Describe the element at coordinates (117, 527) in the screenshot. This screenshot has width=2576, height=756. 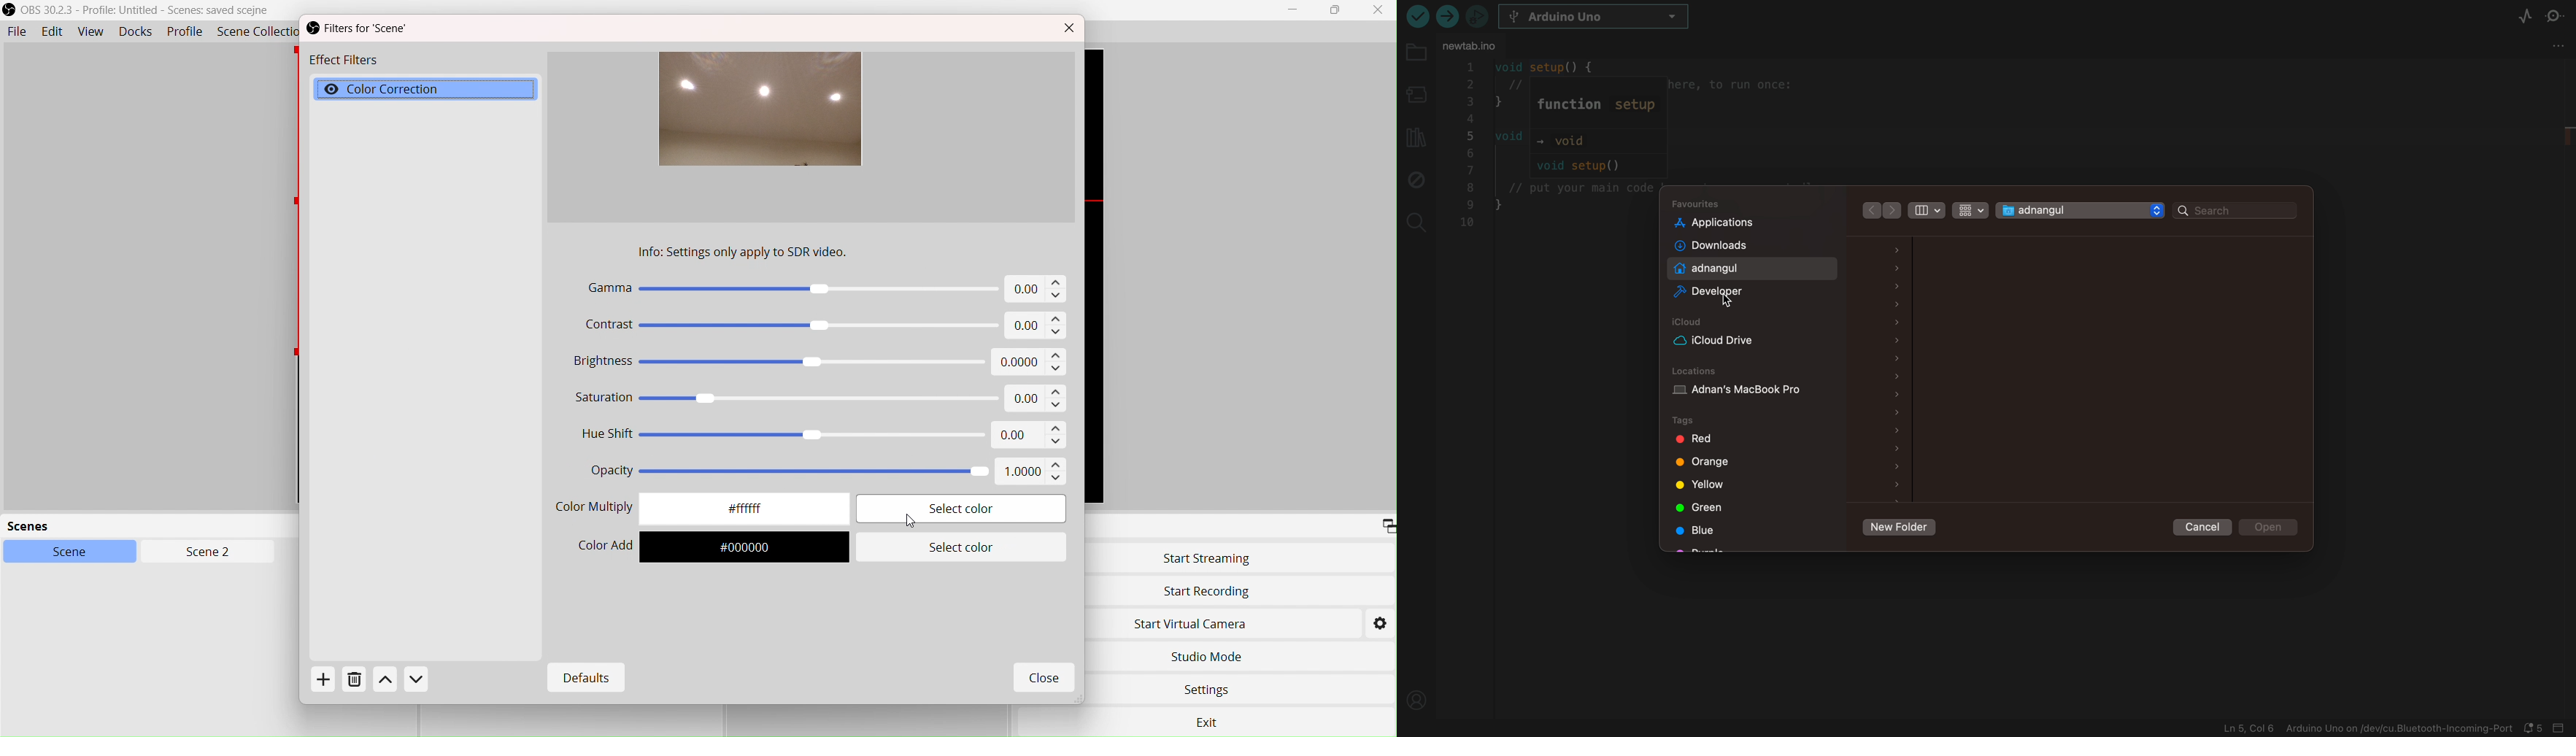
I see `scenes` at that location.